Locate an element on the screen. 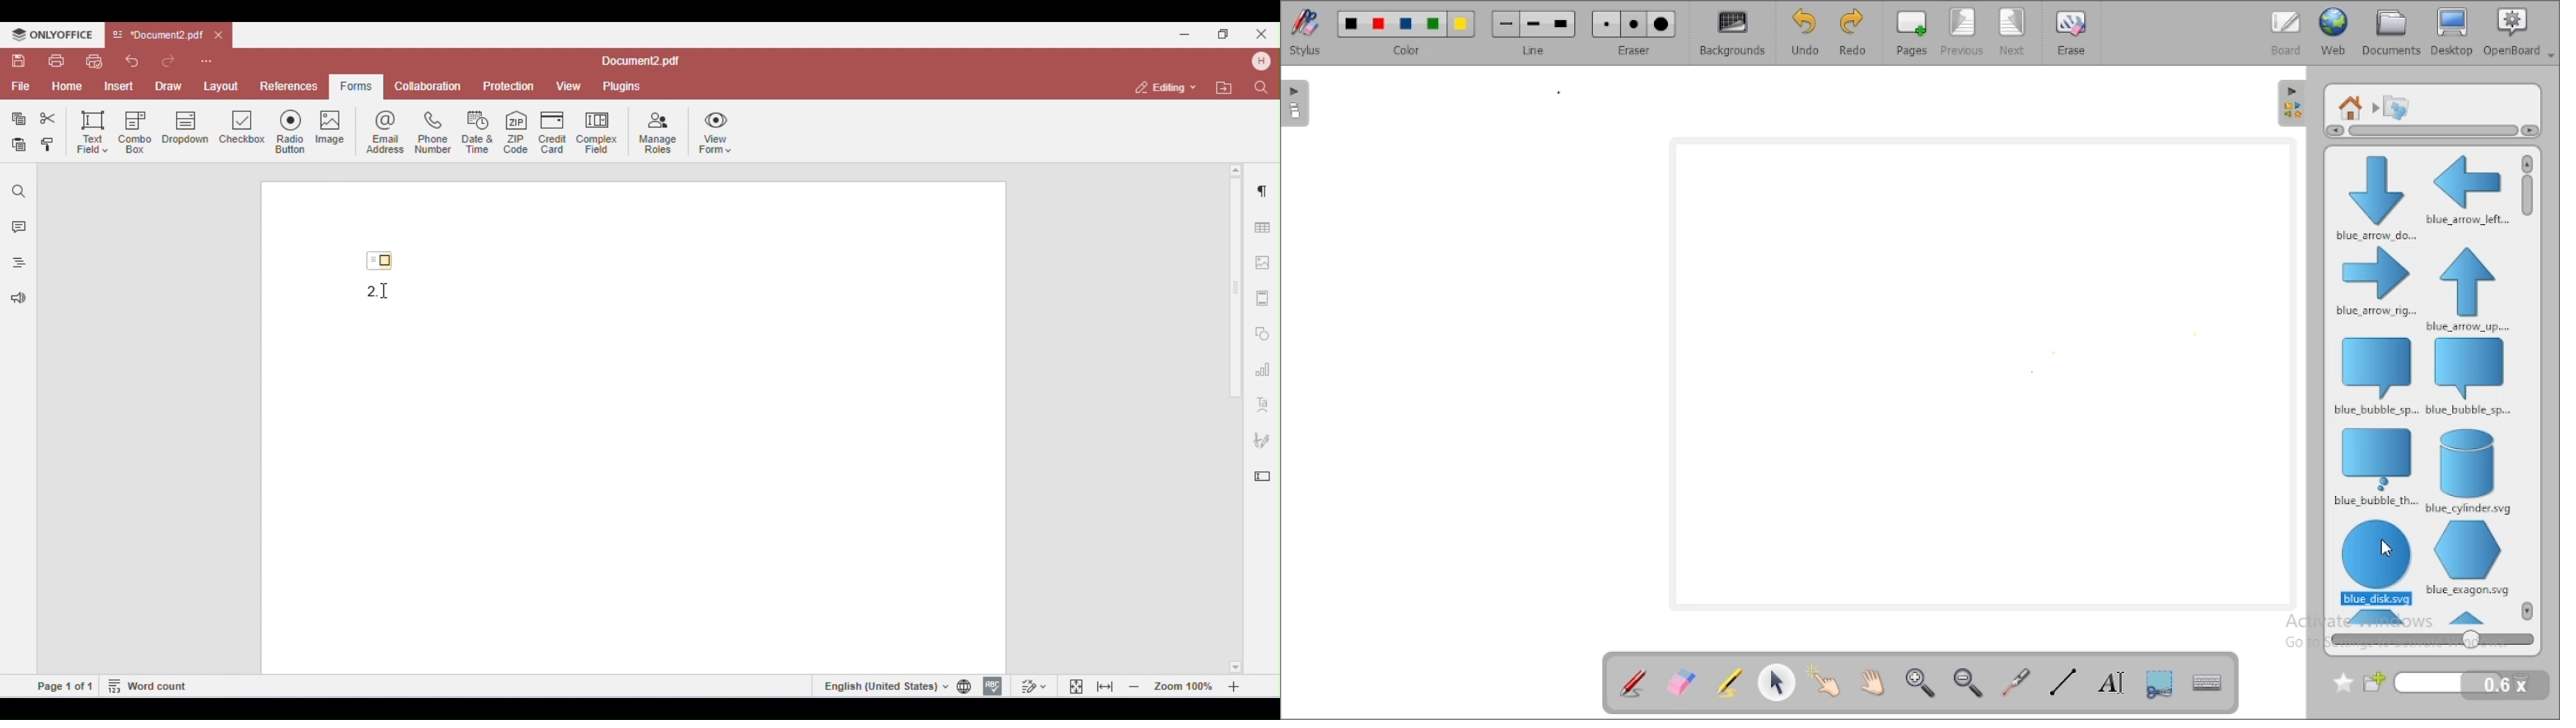 This screenshot has height=728, width=2576. previous is located at coordinates (1963, 33).